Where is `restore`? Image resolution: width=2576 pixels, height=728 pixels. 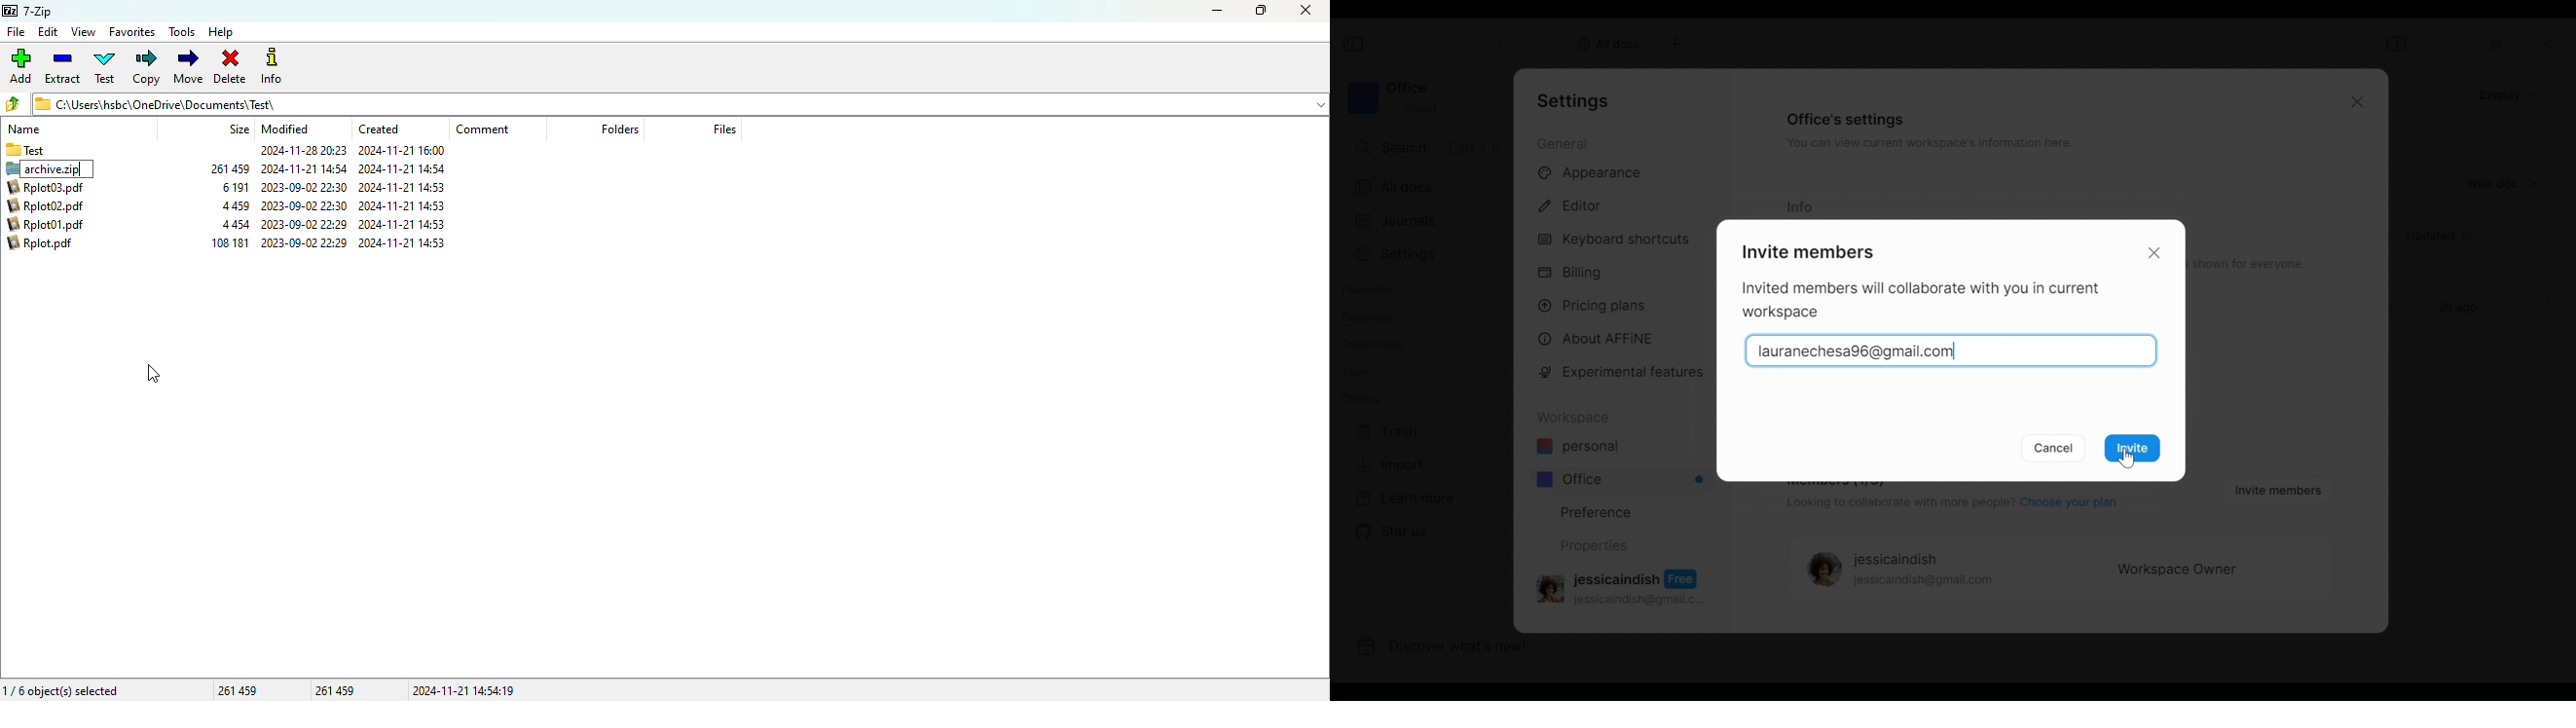 restore is located at coordinates (2497, 44).